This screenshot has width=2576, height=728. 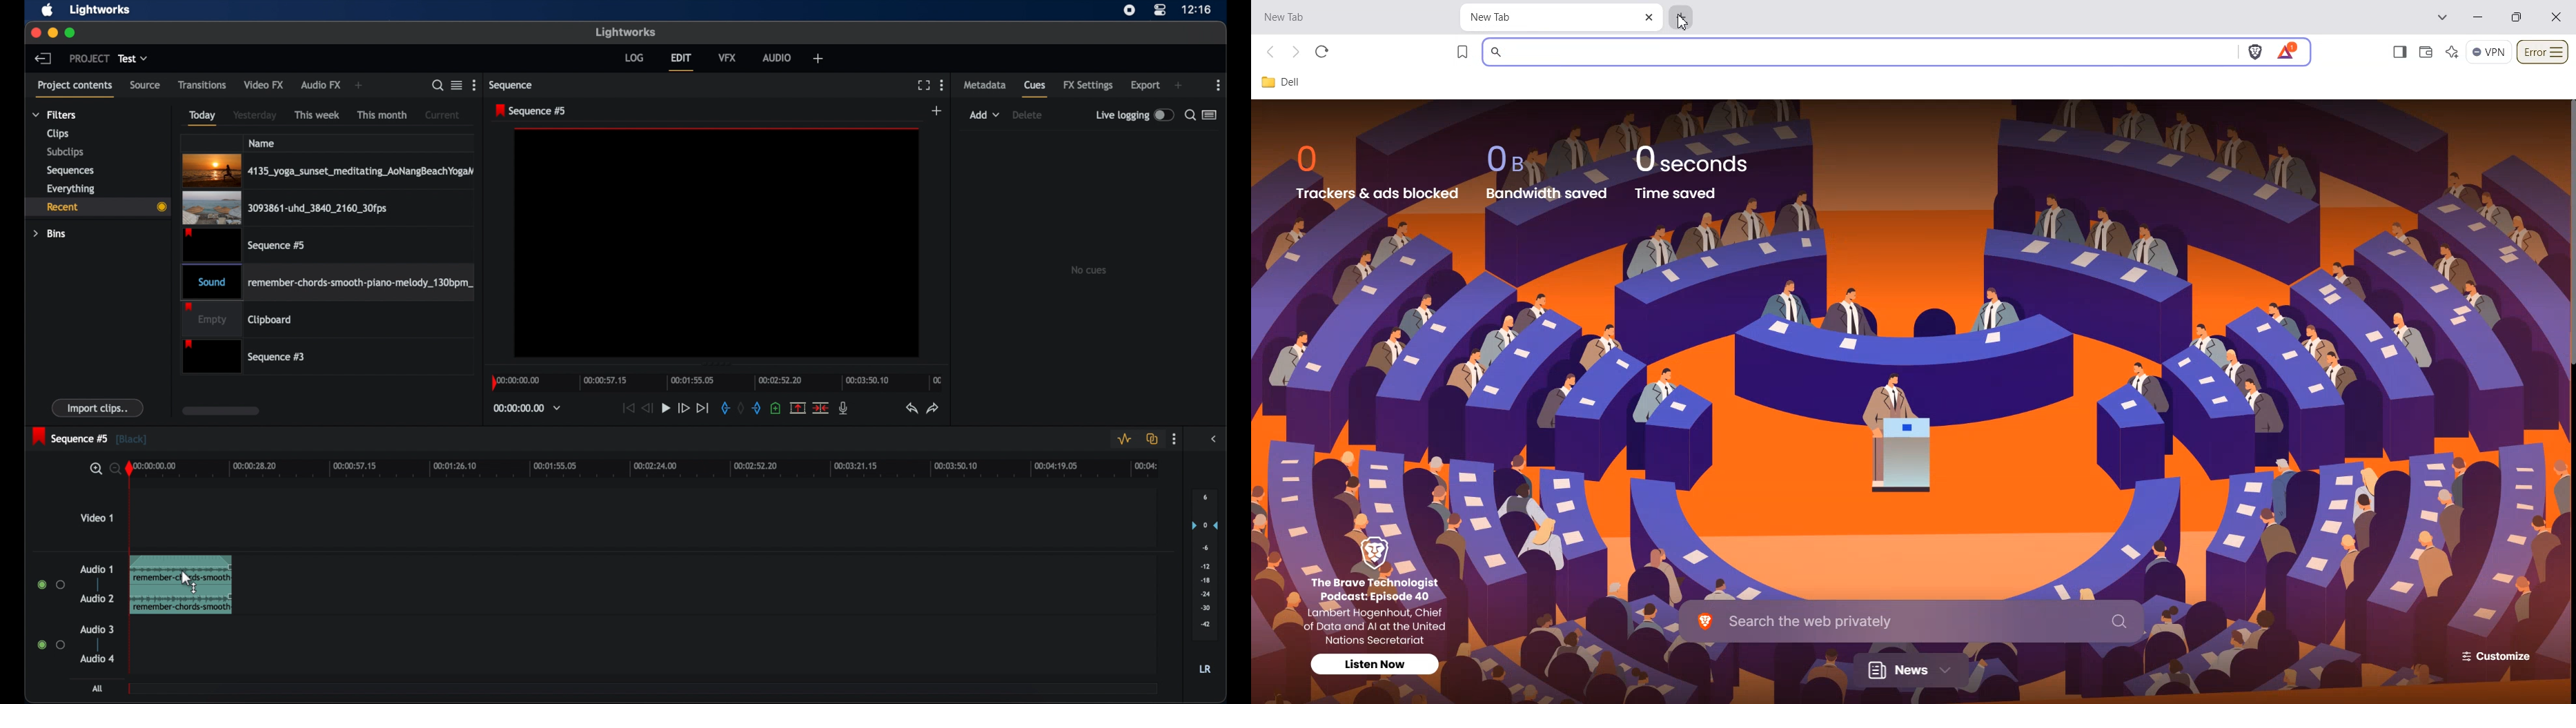 What do you see at coordinates (103, 469) in the screenshot?
I see `search` at bounding box center [103, 469].